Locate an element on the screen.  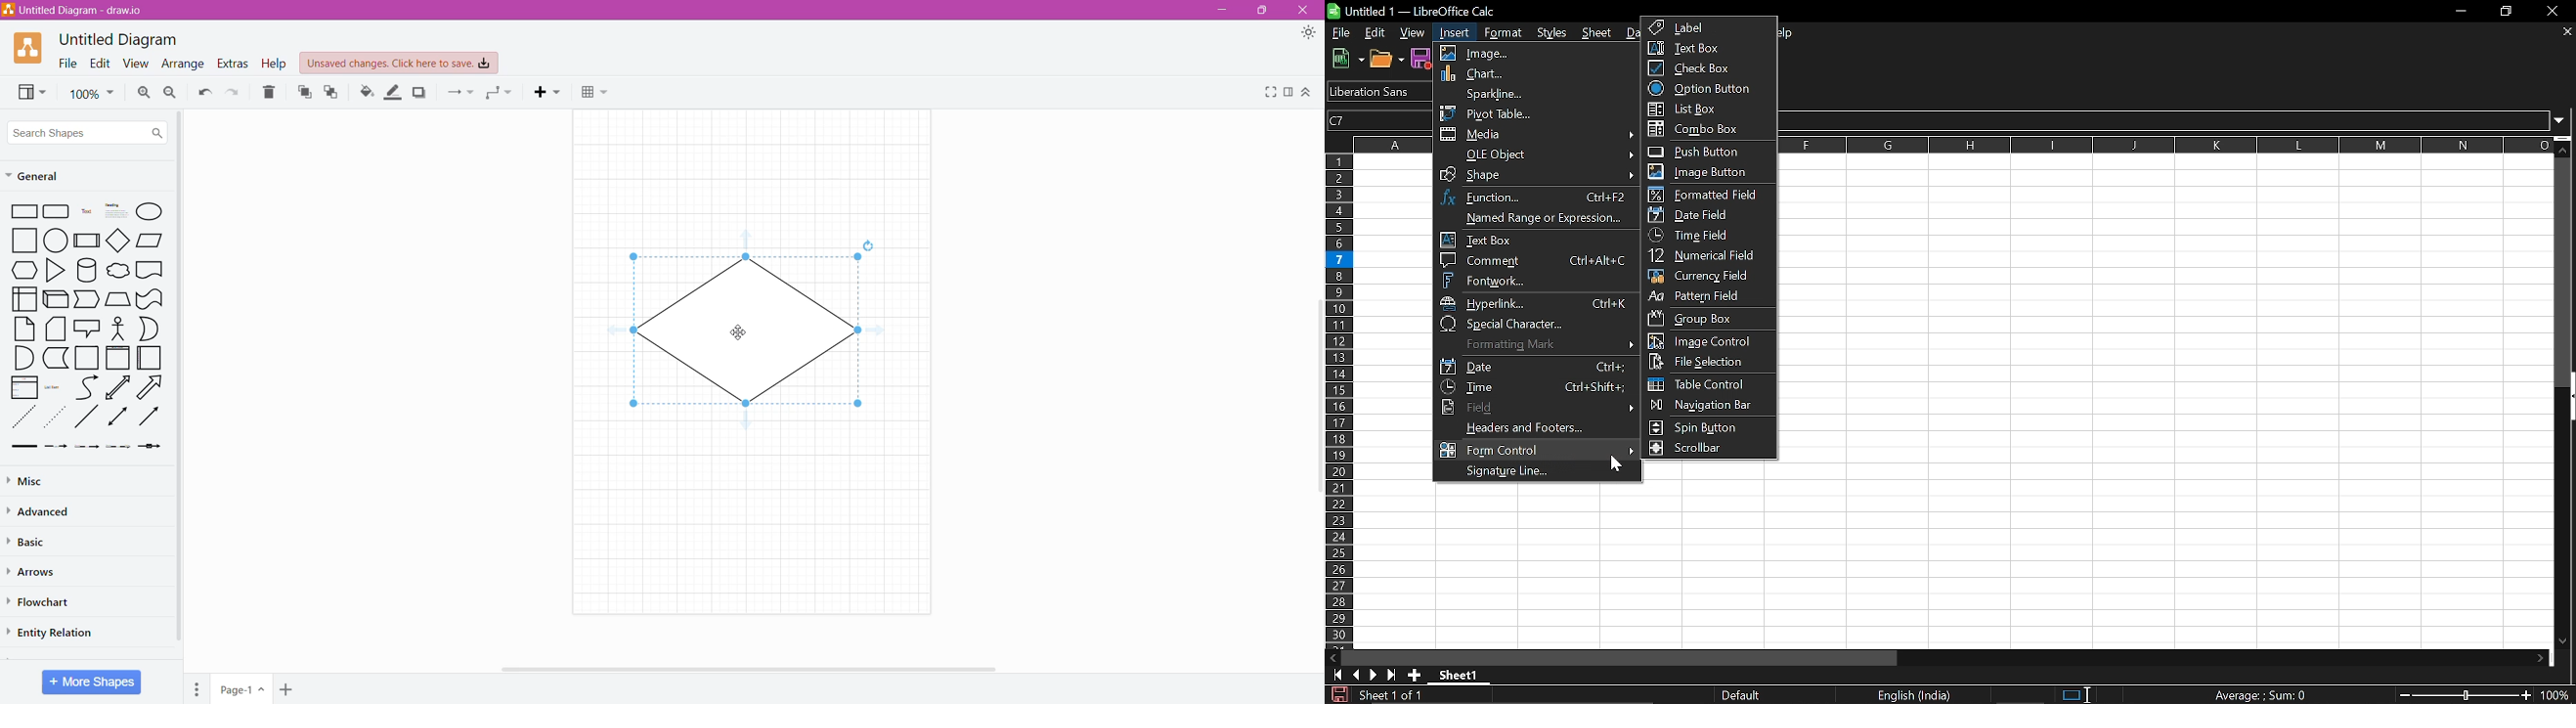
Push button is located at coordinates (1705, 152).